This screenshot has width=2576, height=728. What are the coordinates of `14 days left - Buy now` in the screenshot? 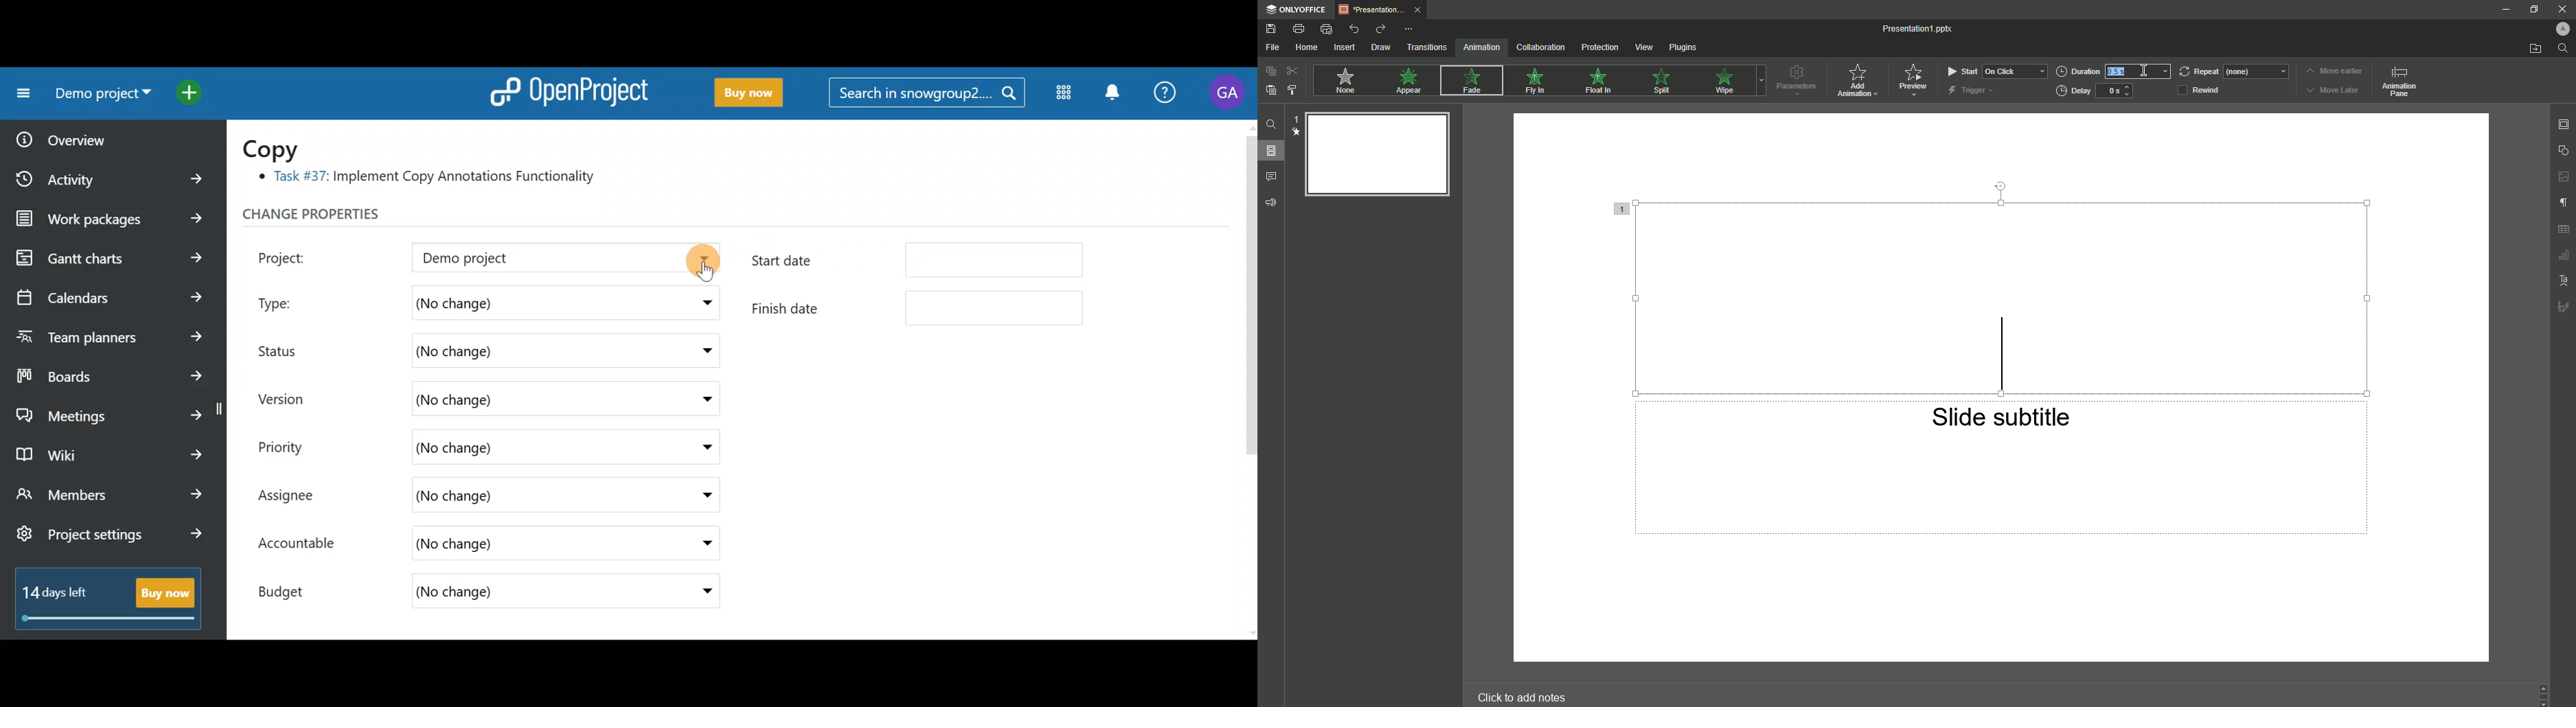 It's located at (102, 596).